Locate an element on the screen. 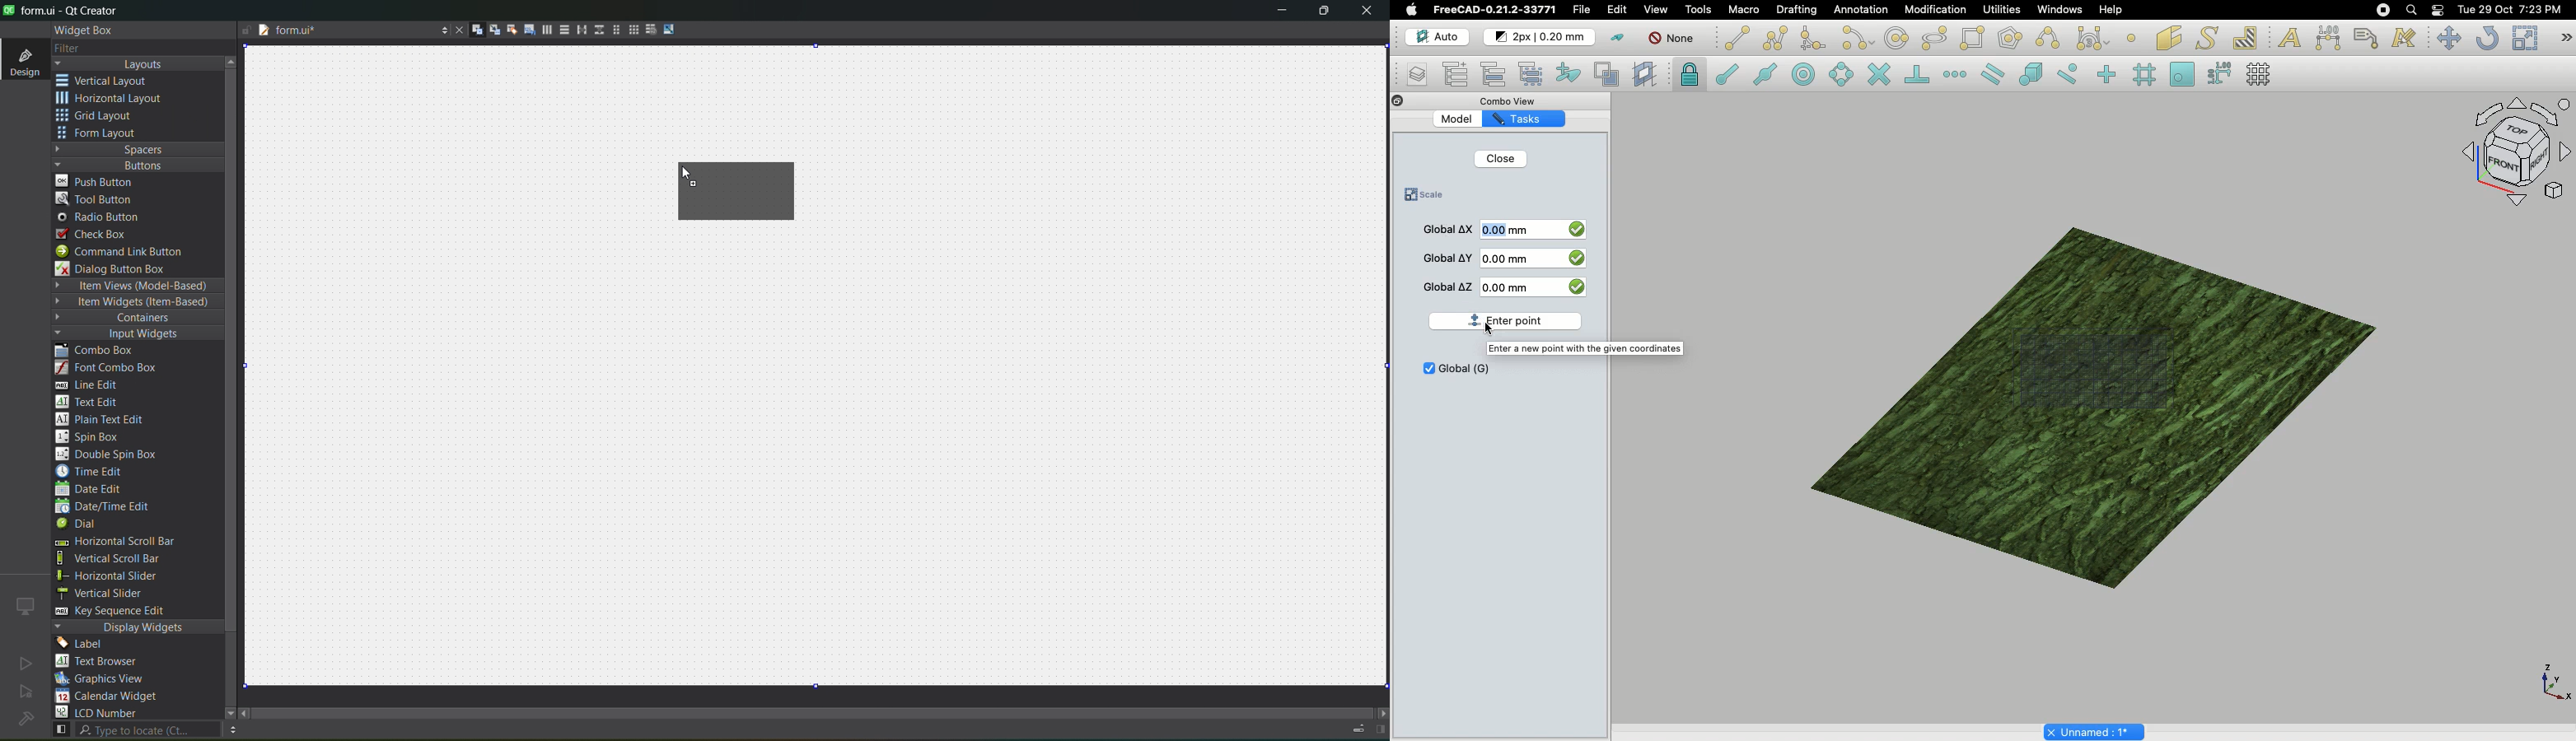 Image resolution: width=2576 pixels, height=756 pixels. Snap special is located at coordinates (2028, 72).